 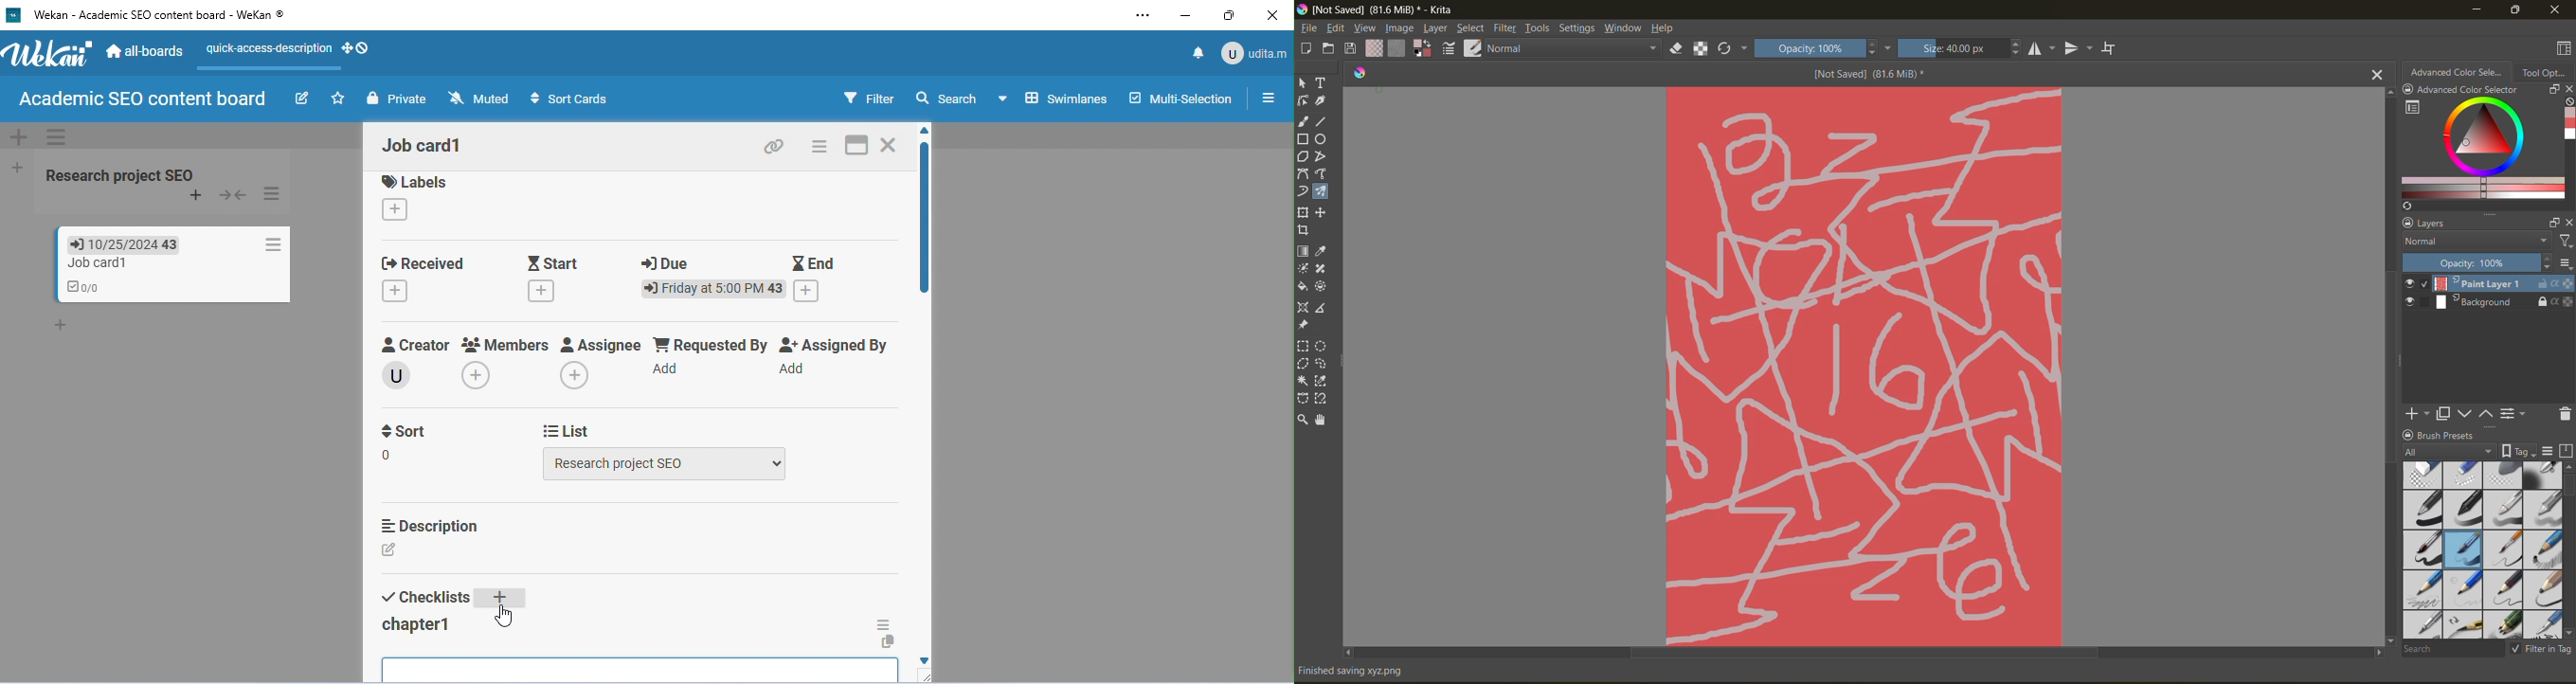 What do you see at coordinates (2479, 149) in the screenshot?
I see `advanced color selector` at bounding box center [2479, 149].